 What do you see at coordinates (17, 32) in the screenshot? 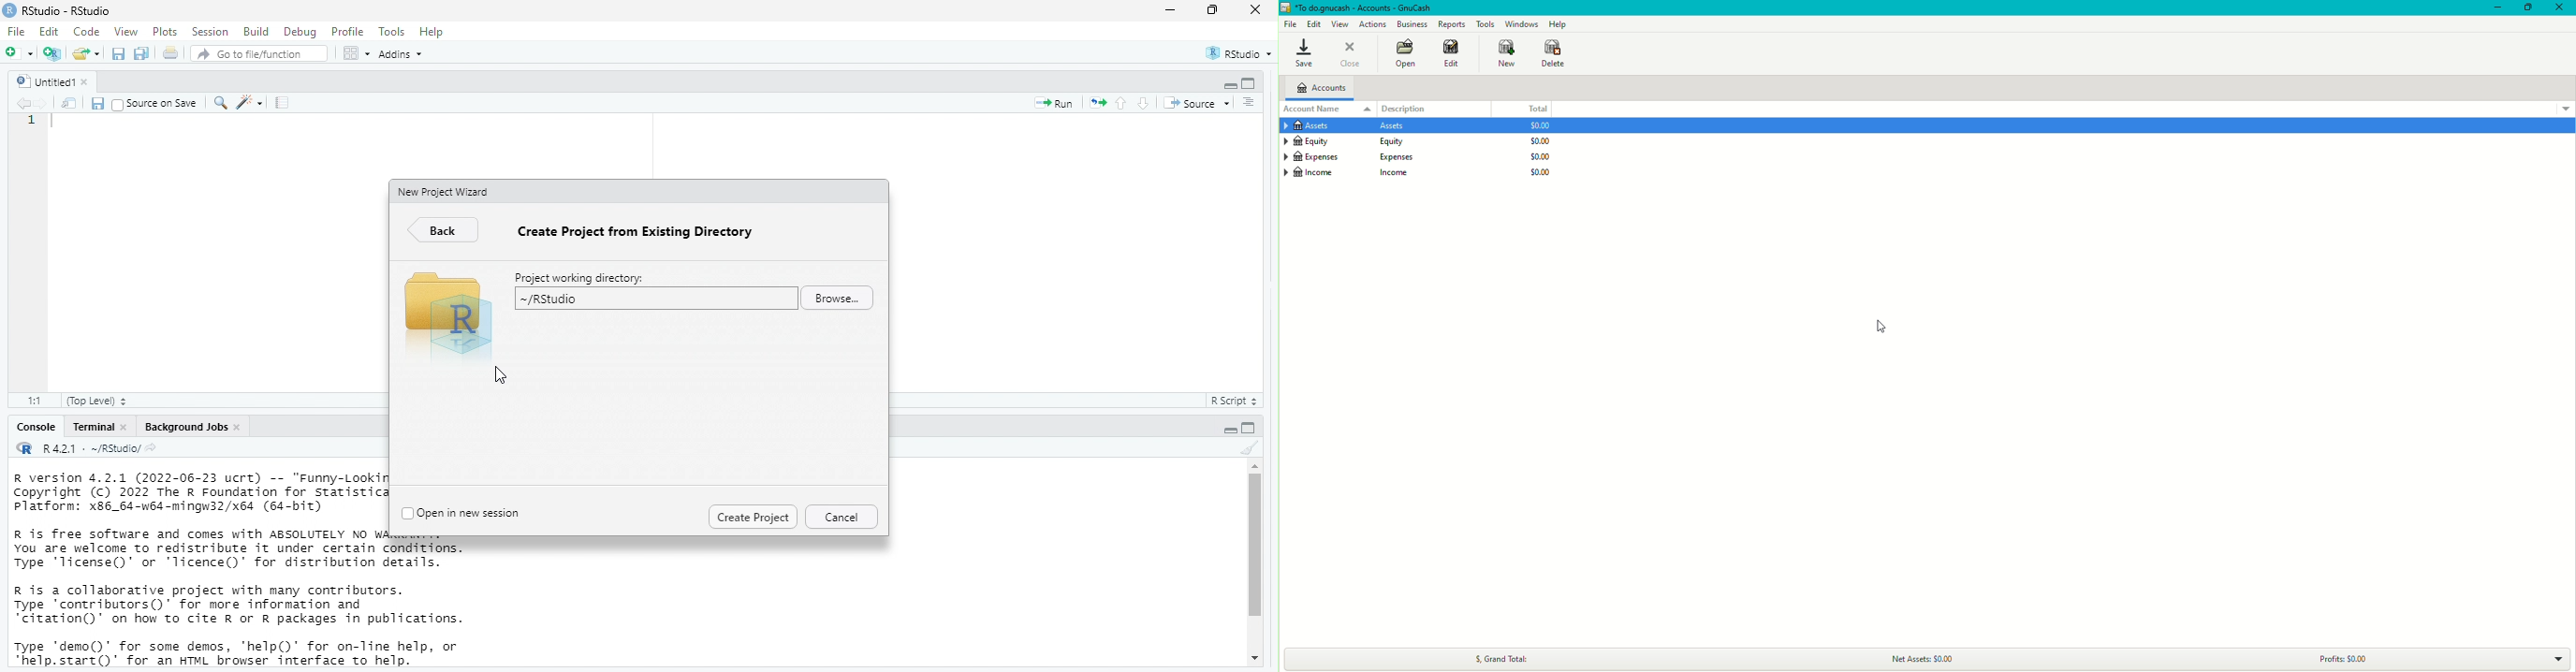
I see `File` at bounding box center [17, 32].